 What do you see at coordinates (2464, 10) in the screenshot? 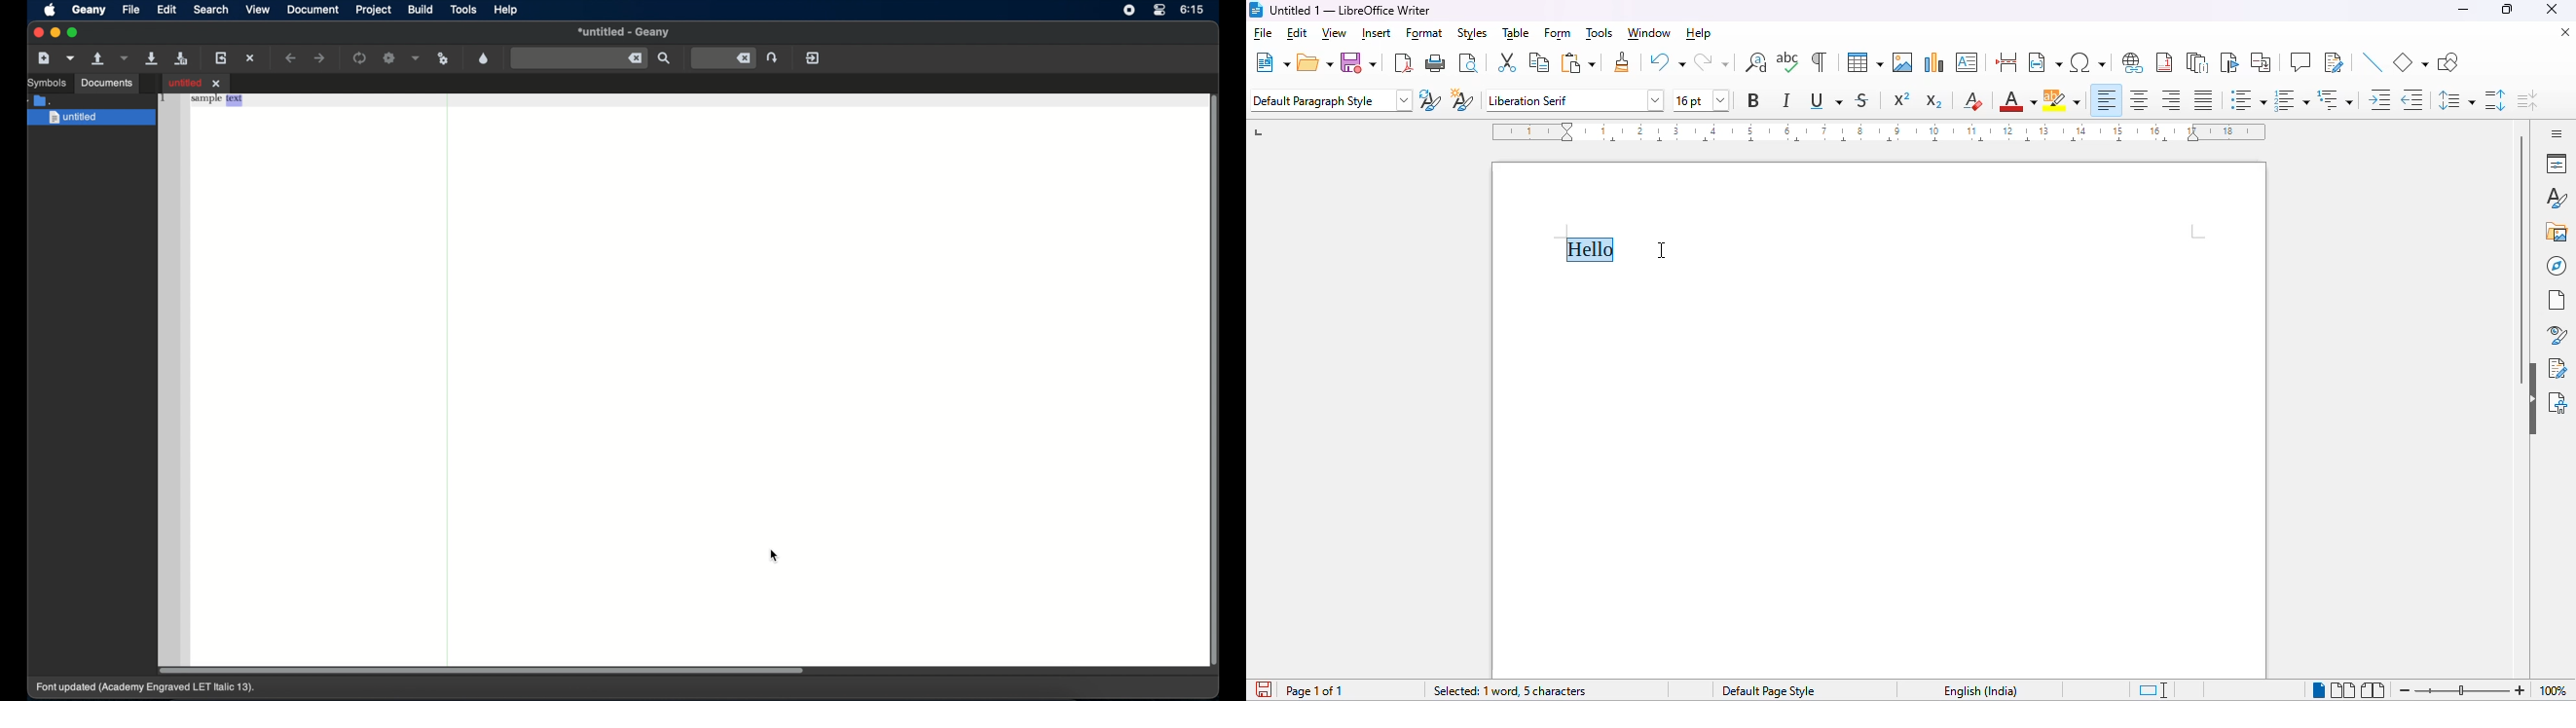
I see `minimize` at bounding box center [2464, 10].